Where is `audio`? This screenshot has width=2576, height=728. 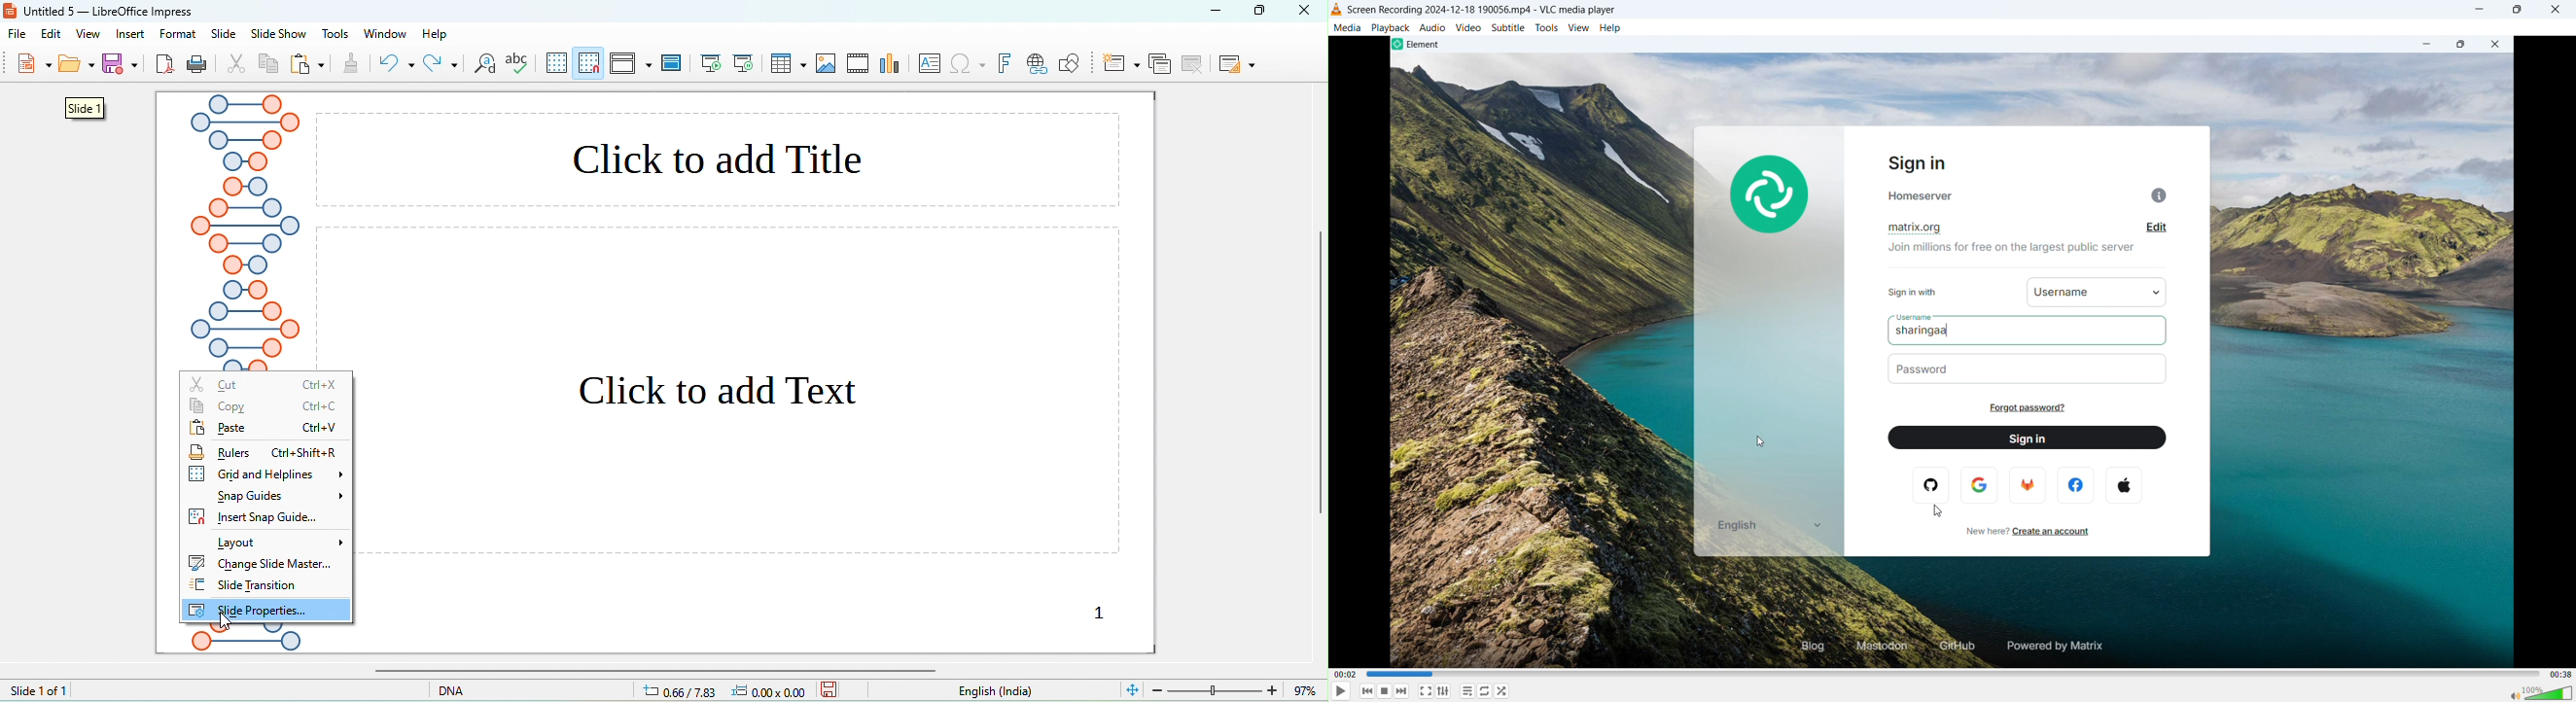 audio is located at coordinates (1433, 27).